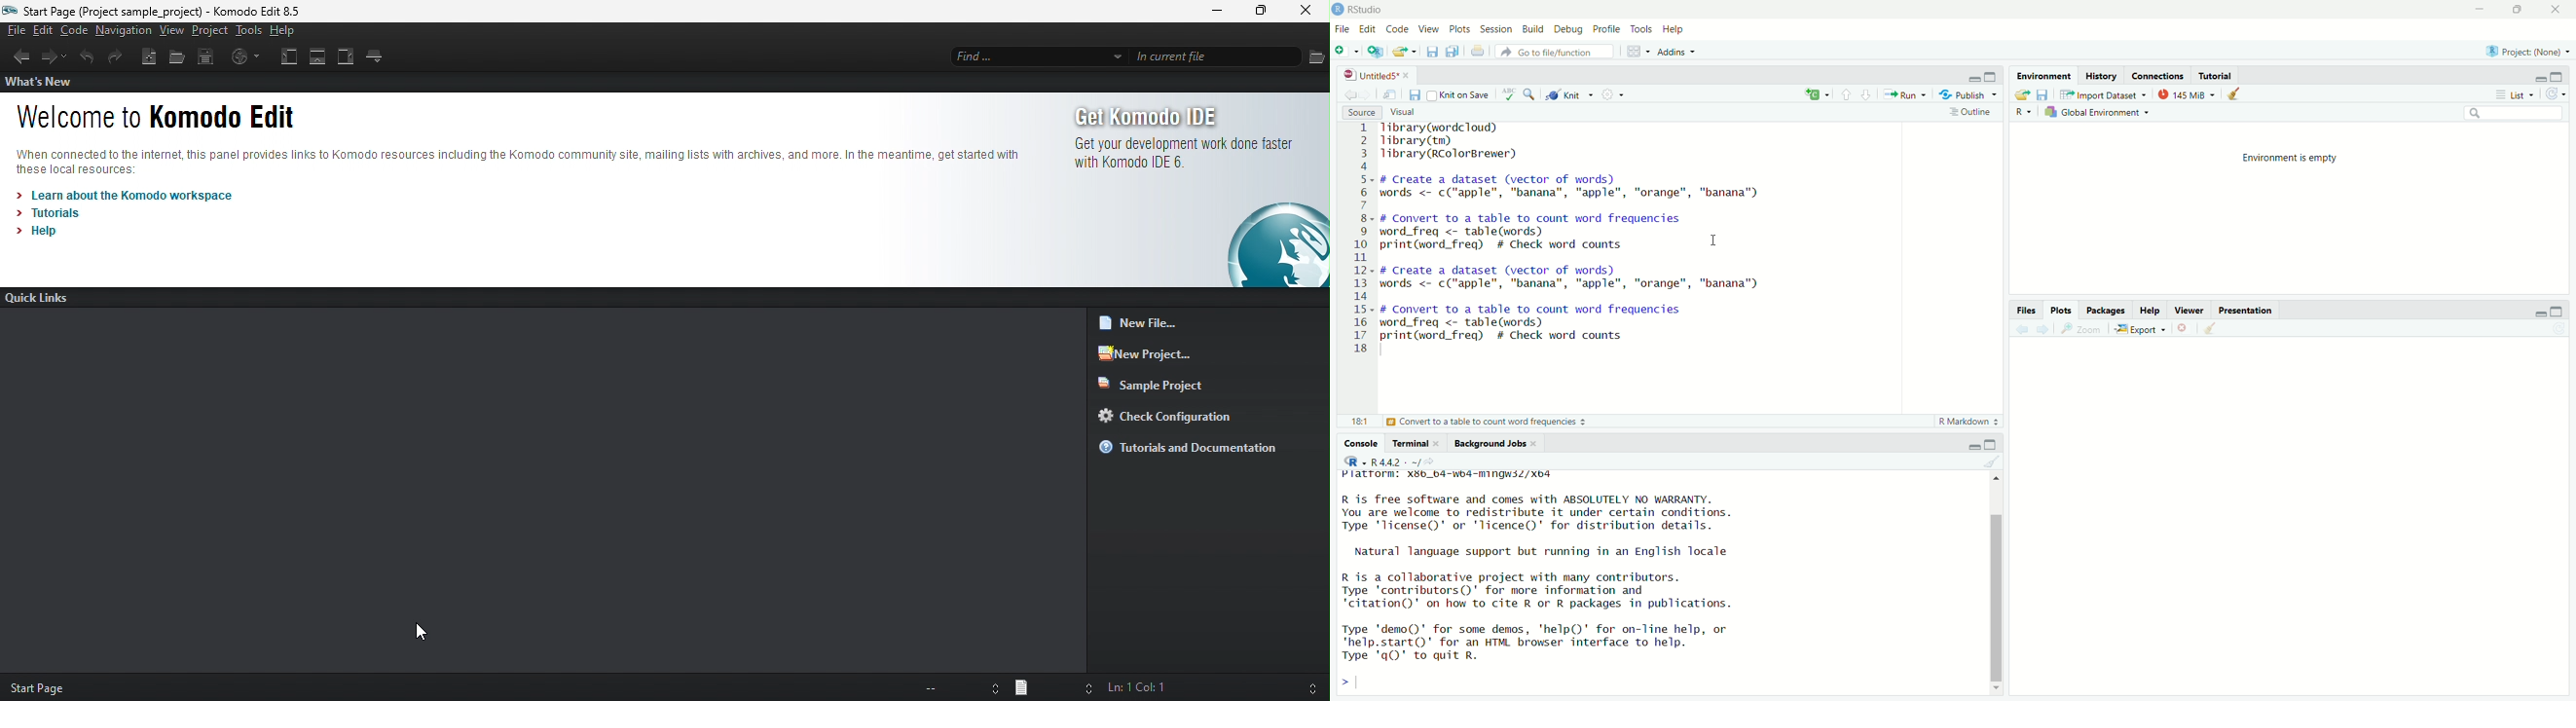  Describe the element at coordinates (1383, 461) in the screenshot. I see `R.4.4.2` at that location.